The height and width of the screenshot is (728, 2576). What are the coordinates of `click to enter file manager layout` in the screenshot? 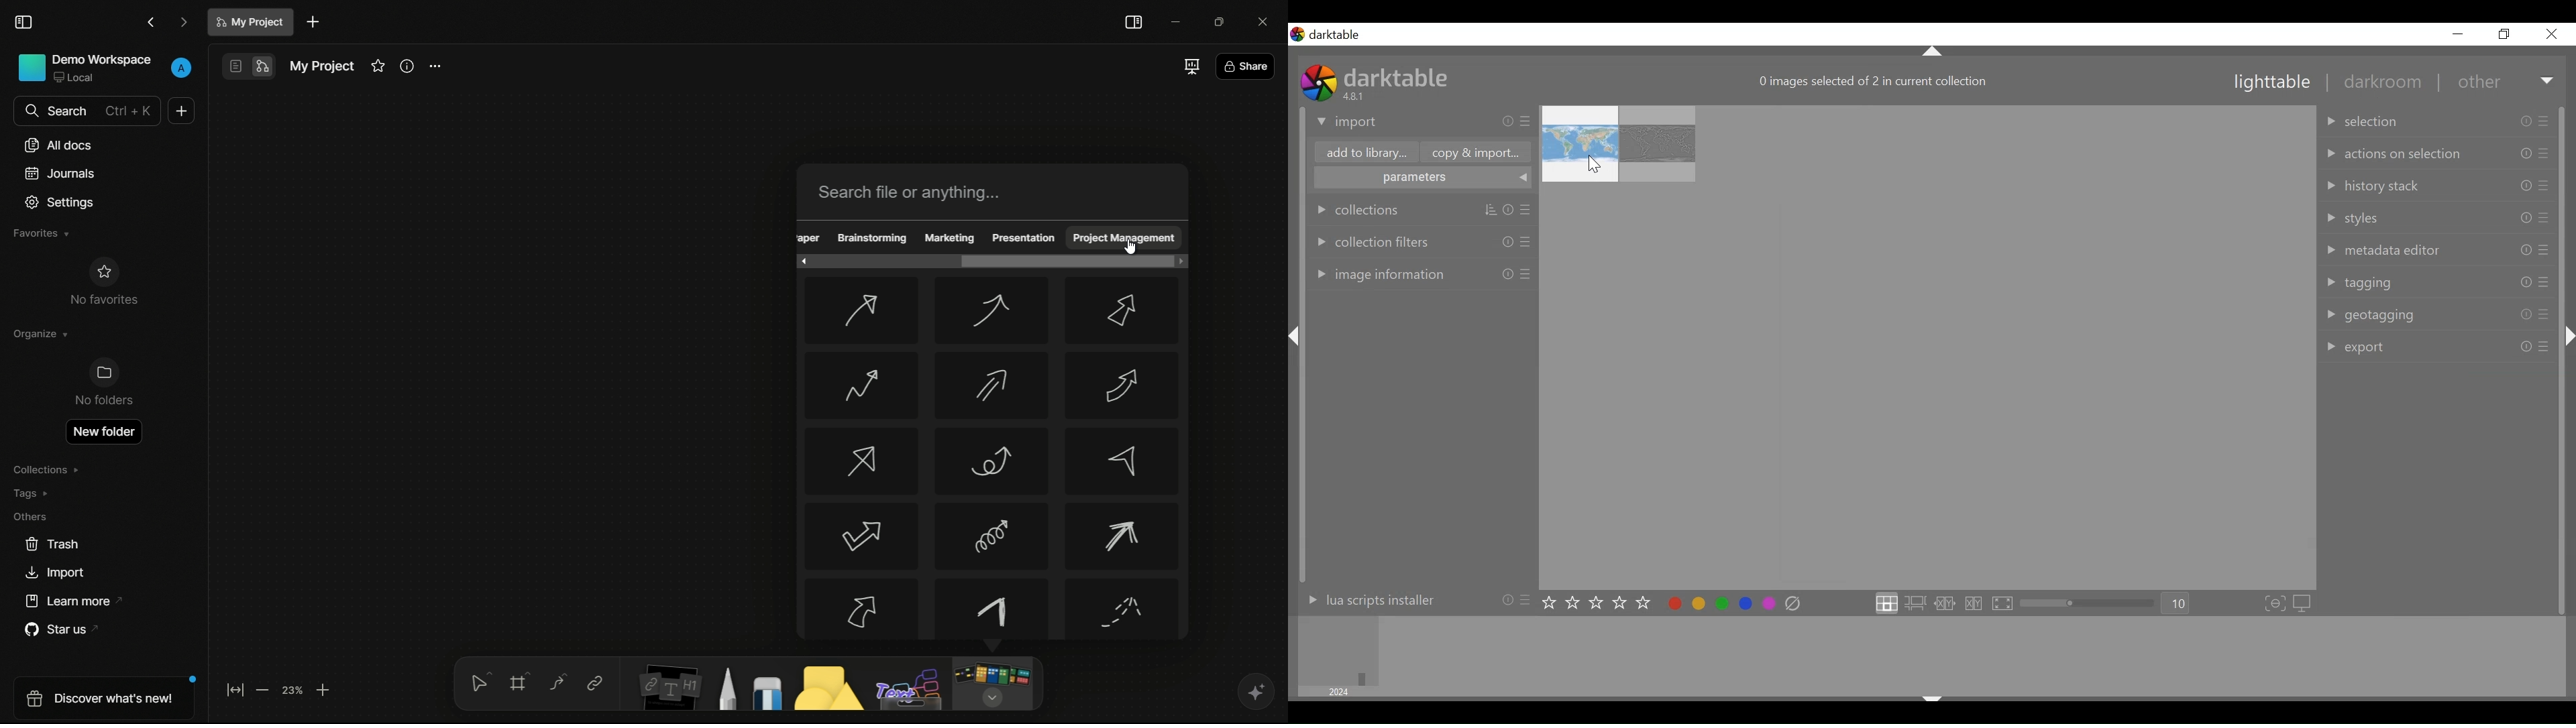 It's located at (1886, 603).